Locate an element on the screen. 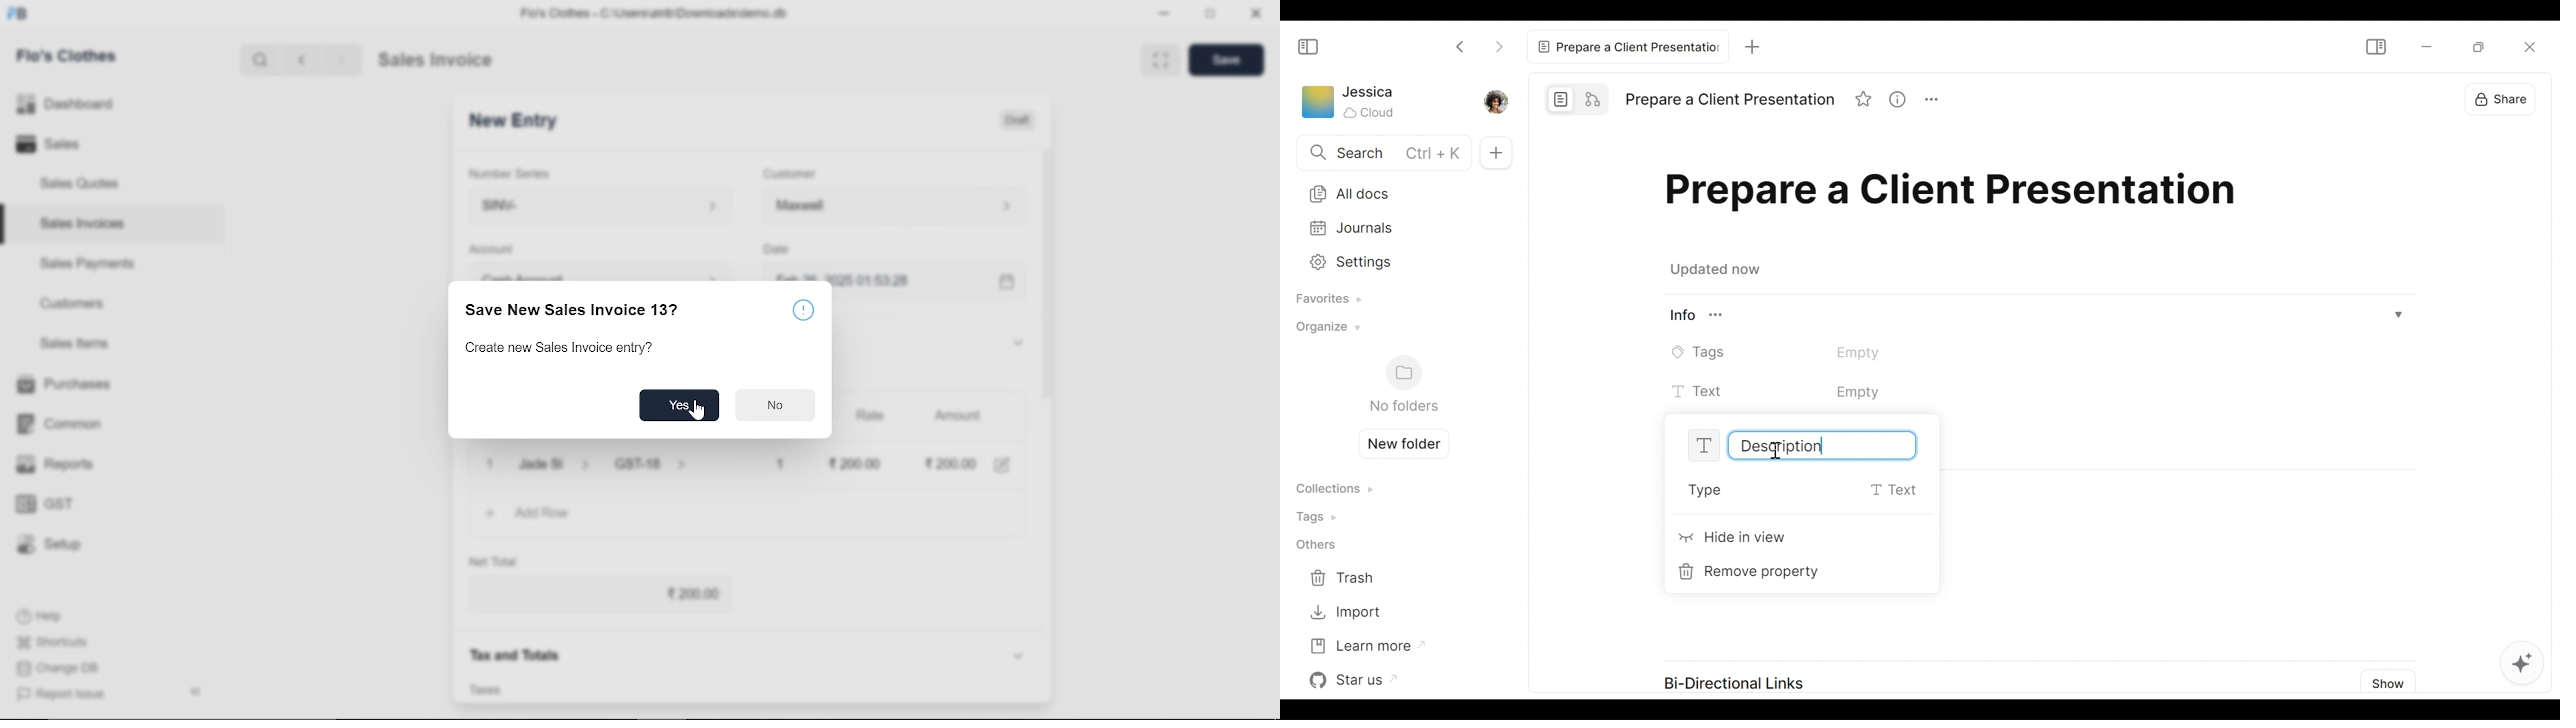 This screenshot has width=2576, height=728. Updated now is located at coordinates (1719, 271).